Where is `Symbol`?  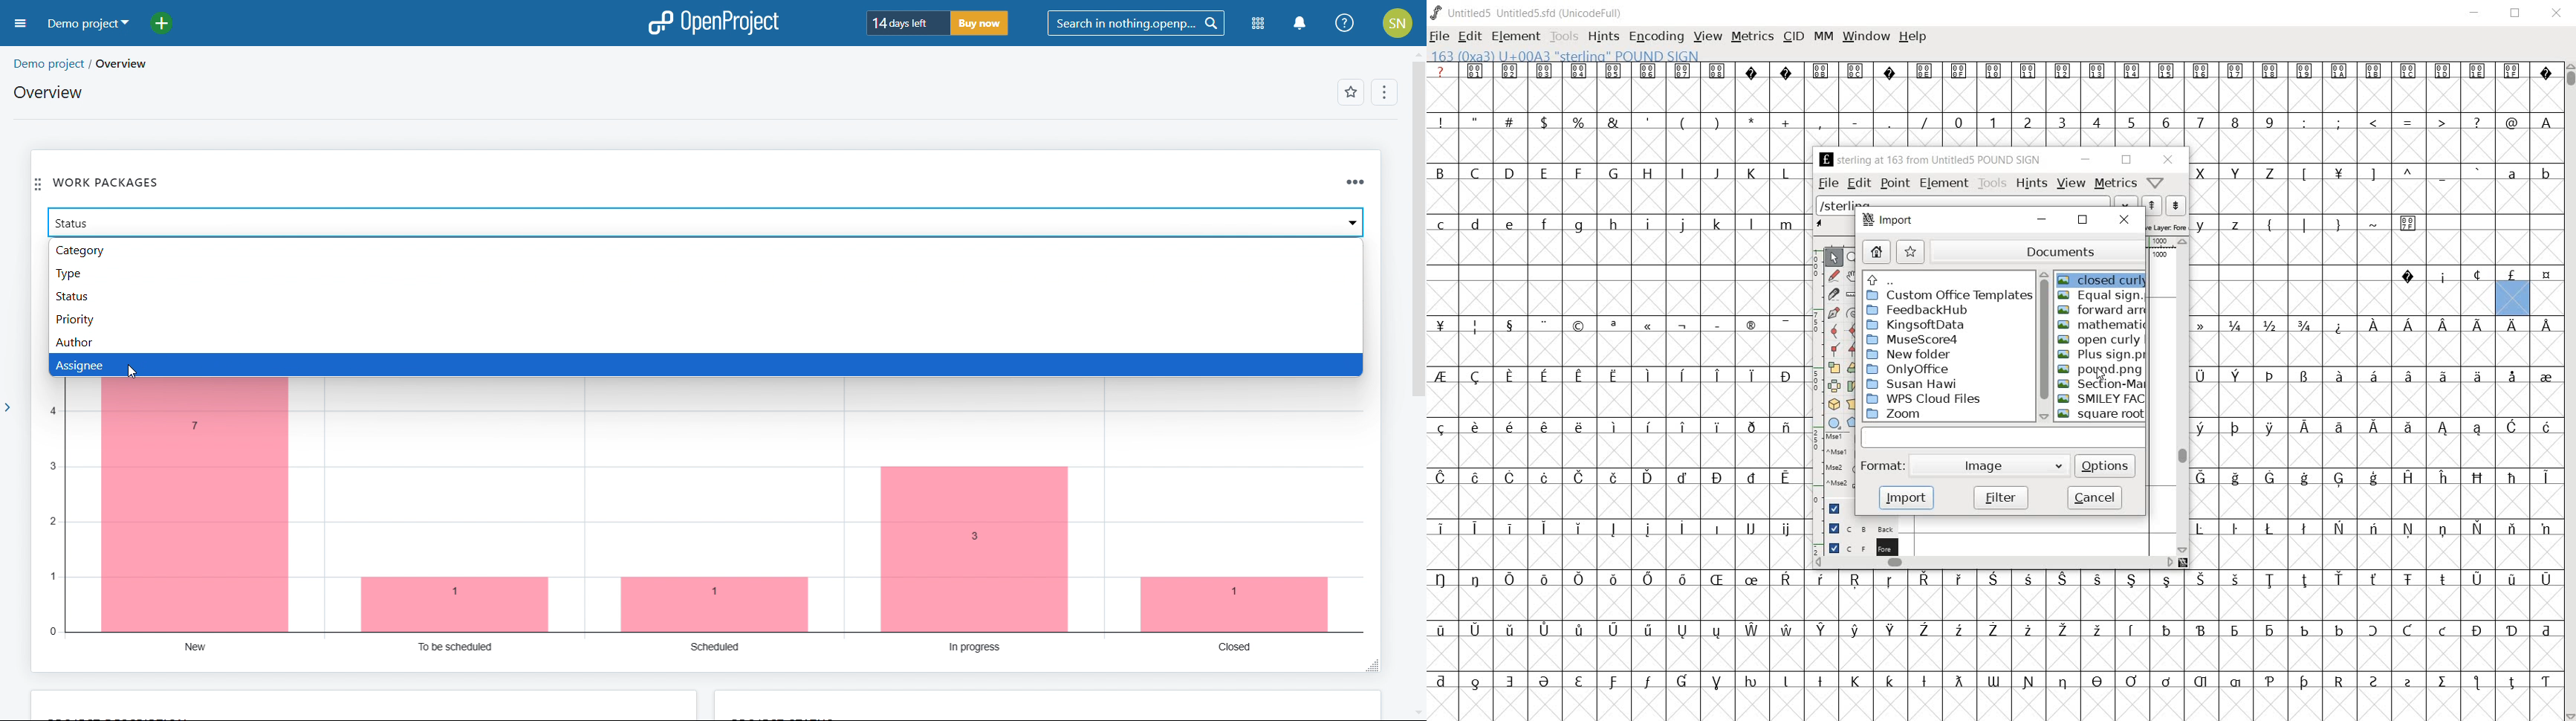
Symbol is located at coordinates (1824, 579).